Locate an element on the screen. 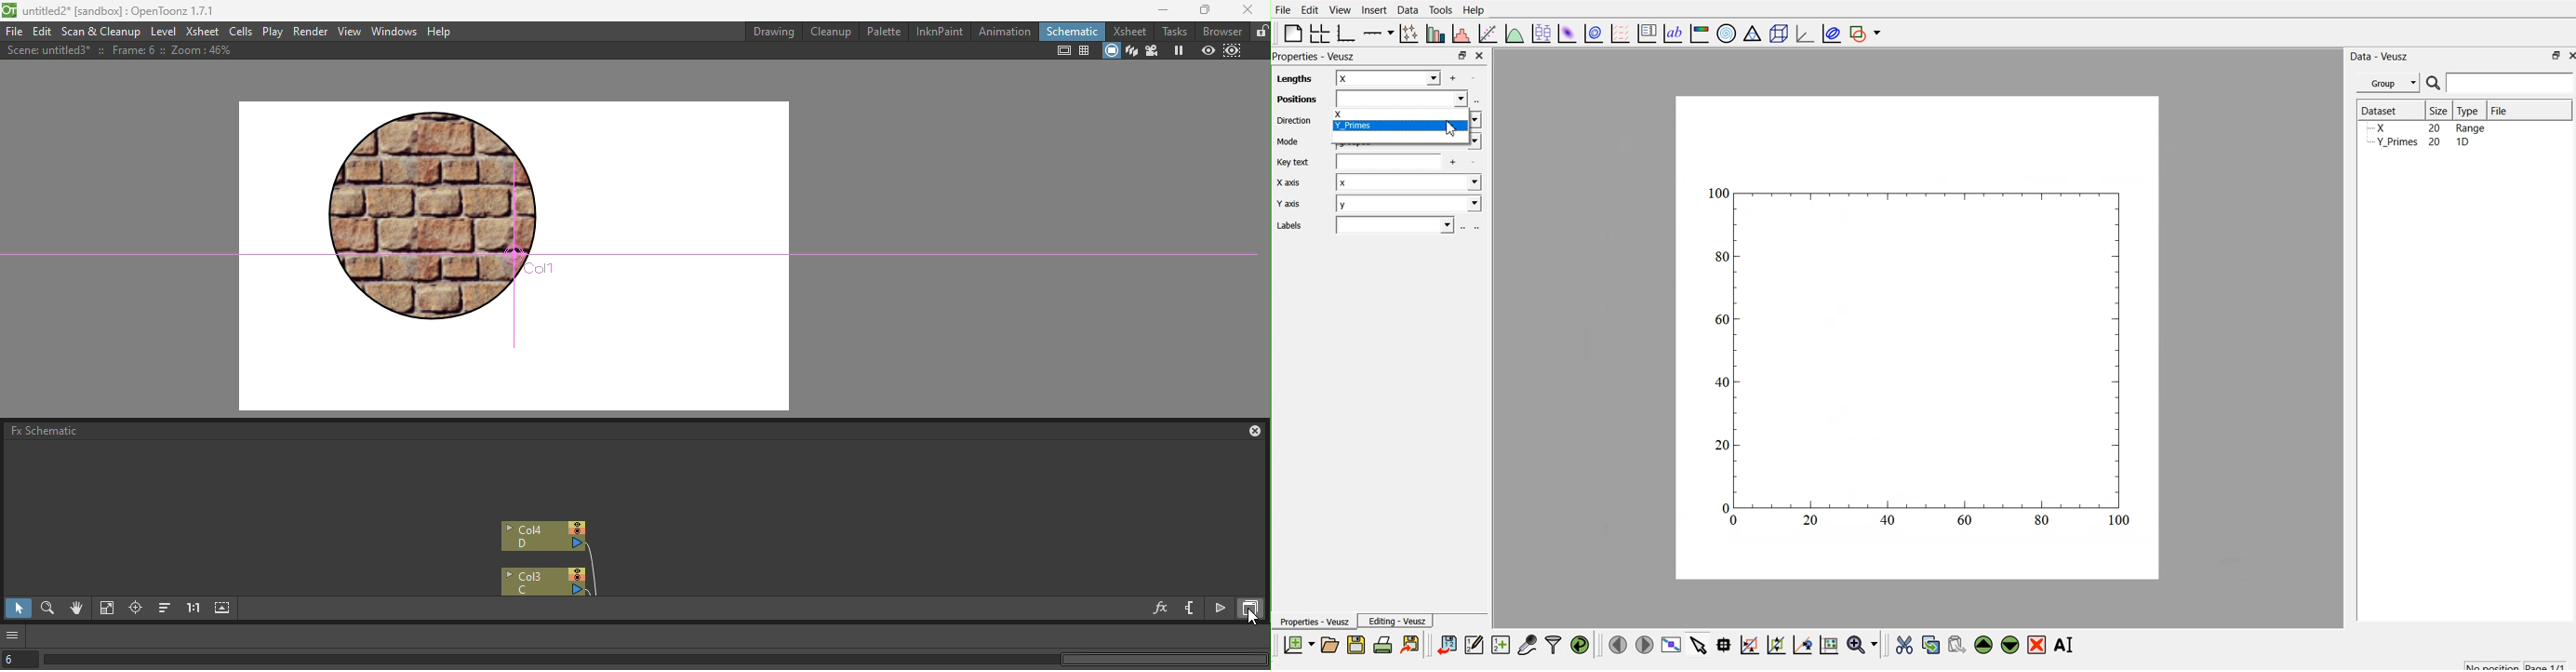  close is located at coordinates (2568, 57).